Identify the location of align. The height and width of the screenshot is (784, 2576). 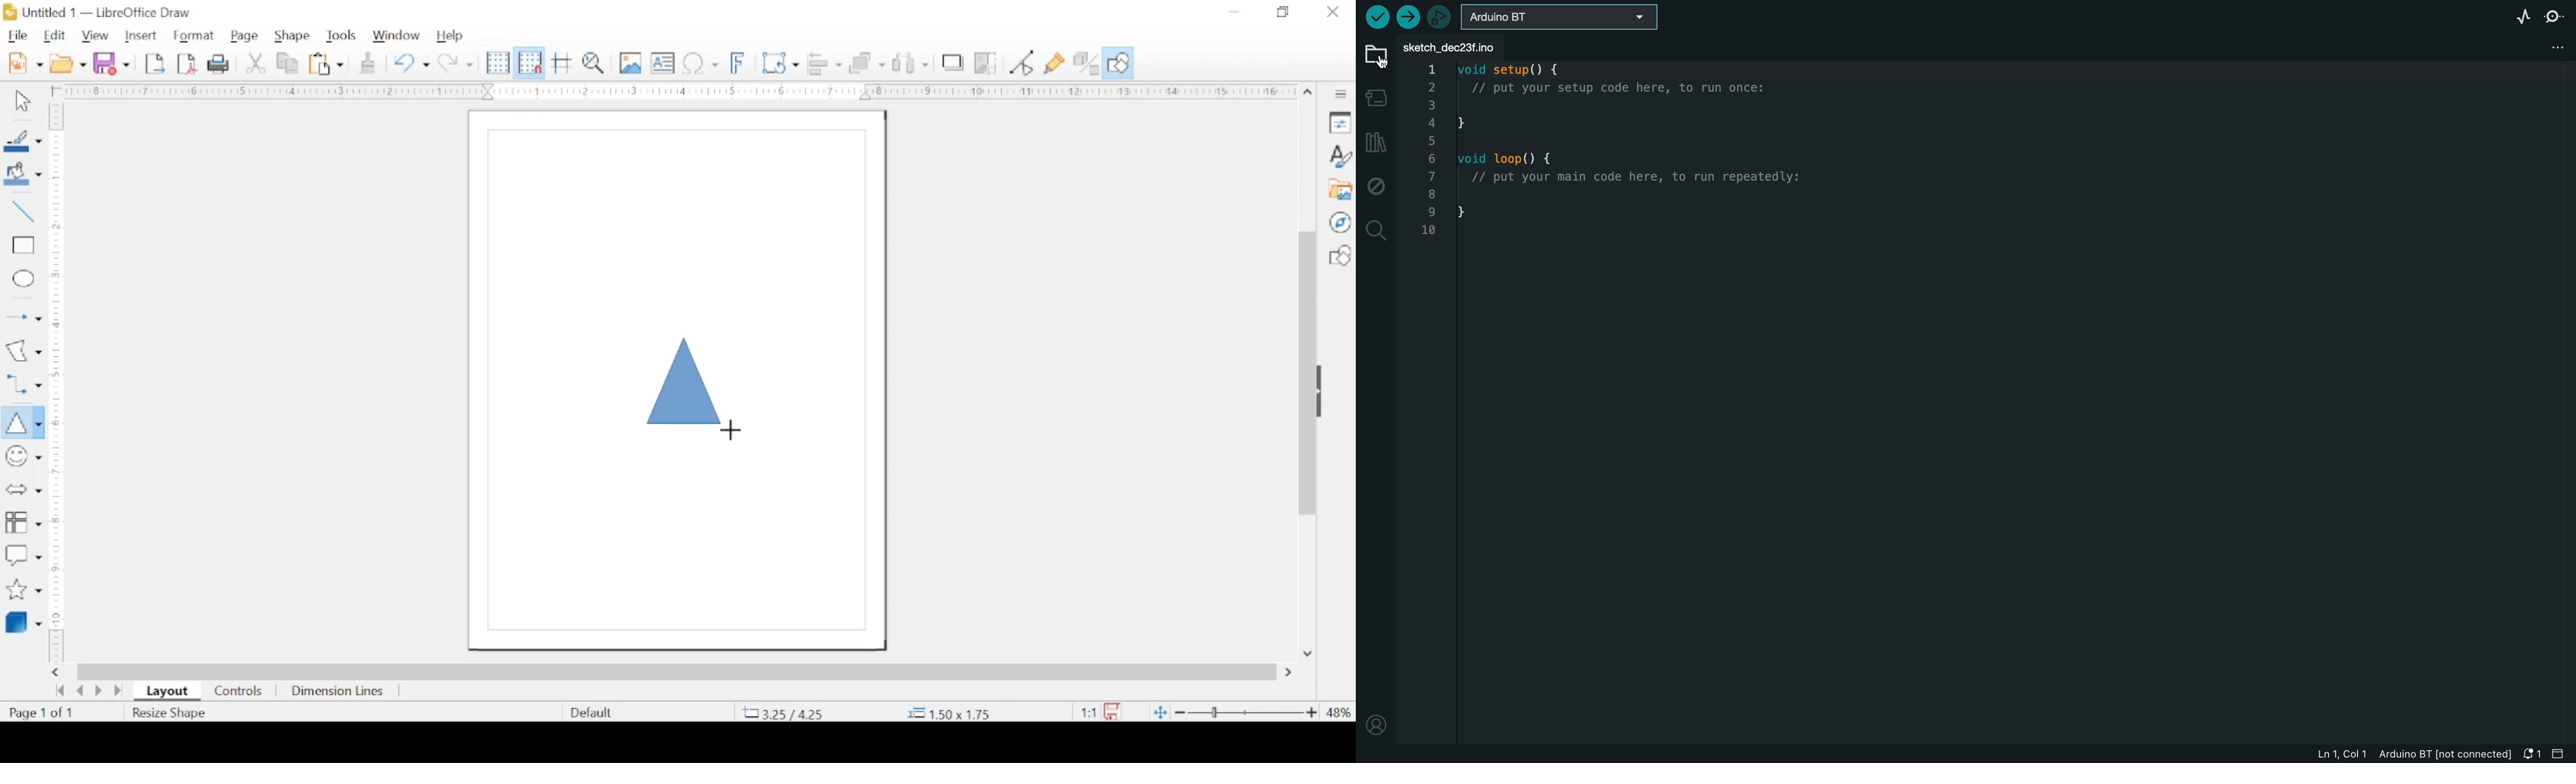
(826, 62).